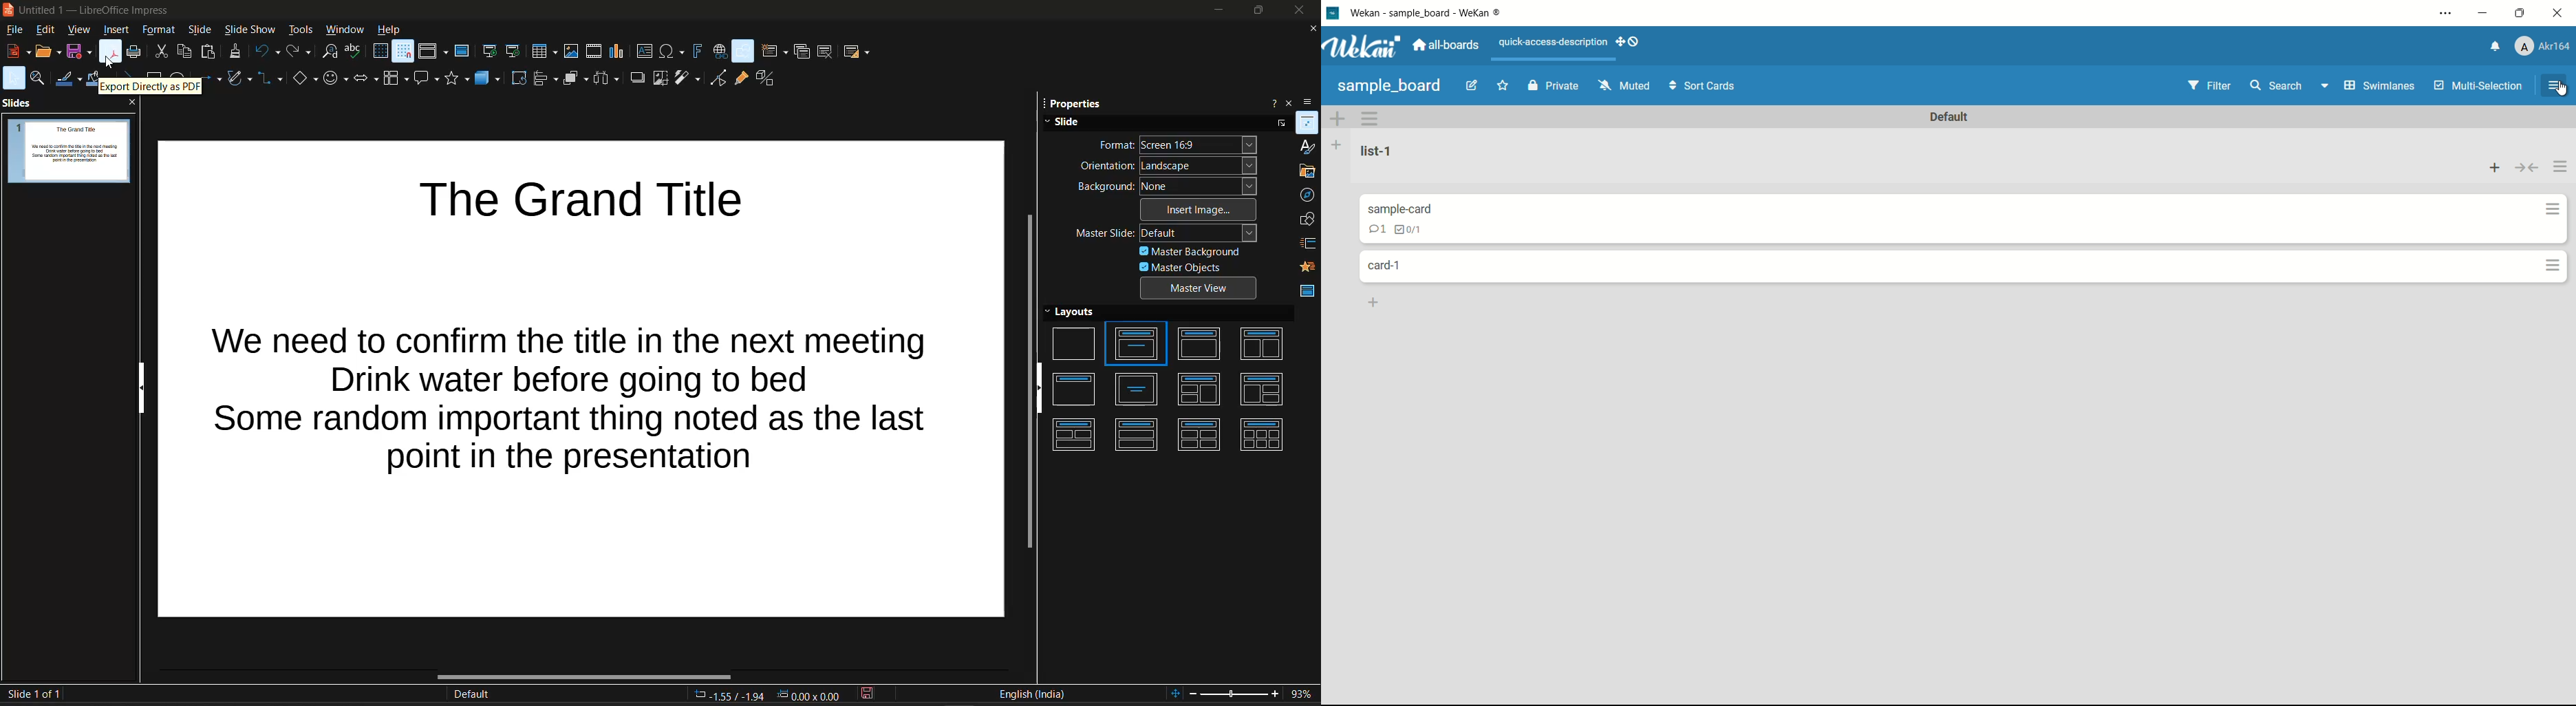  Describe the element at coordinates (334, 78) in the screenshot. I see `symbol shapes` at that location.